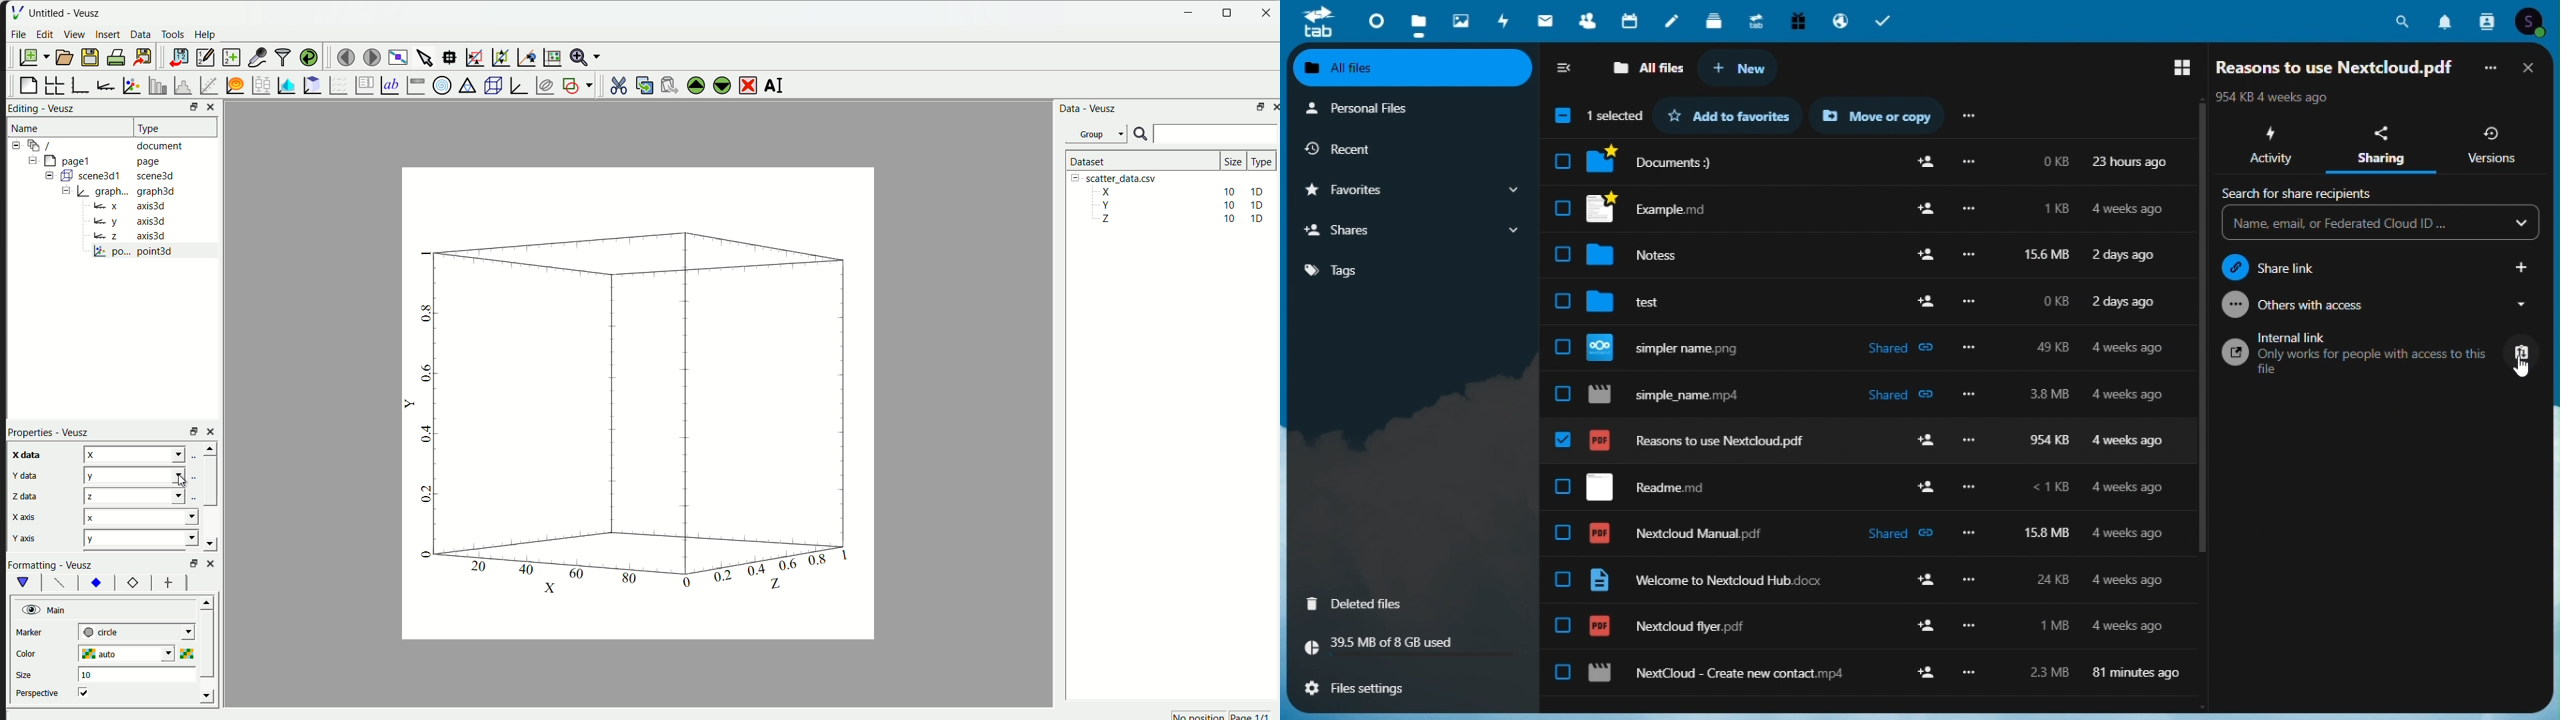  I want to click on Y 10 10, so click(1177, 206).